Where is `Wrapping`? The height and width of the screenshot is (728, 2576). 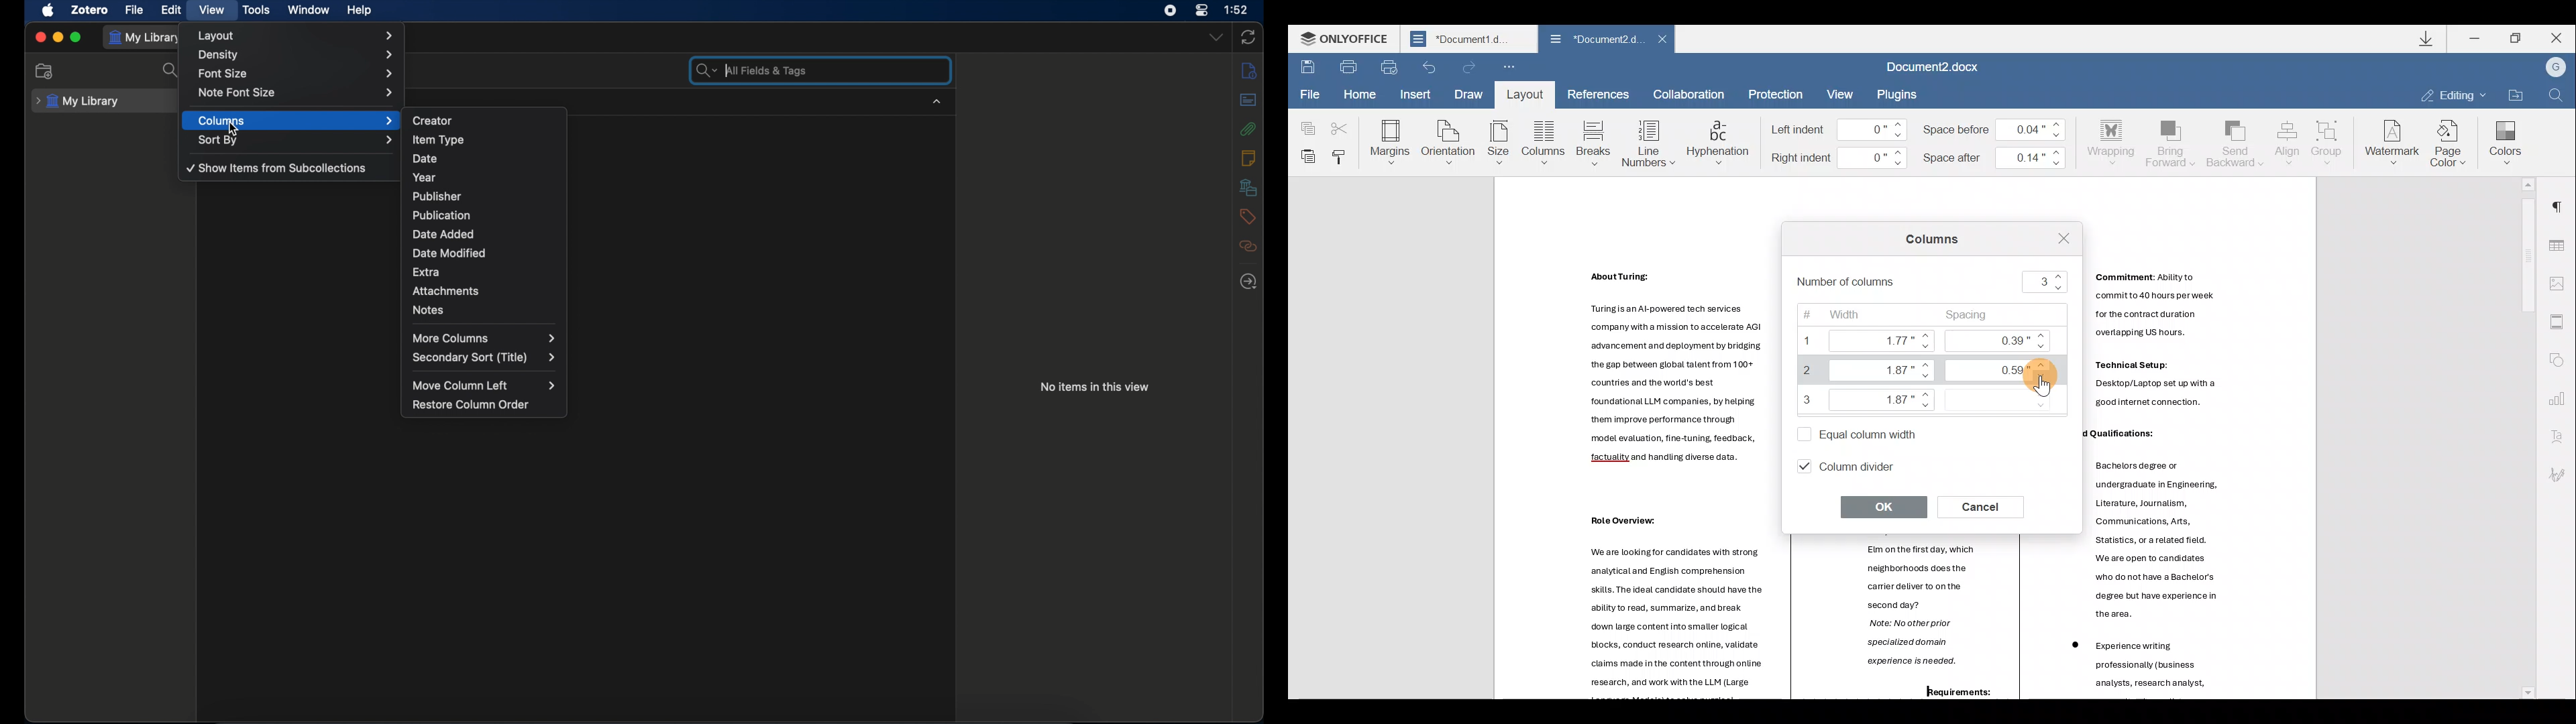
Wrapping is located at coordinates (2114, 140).